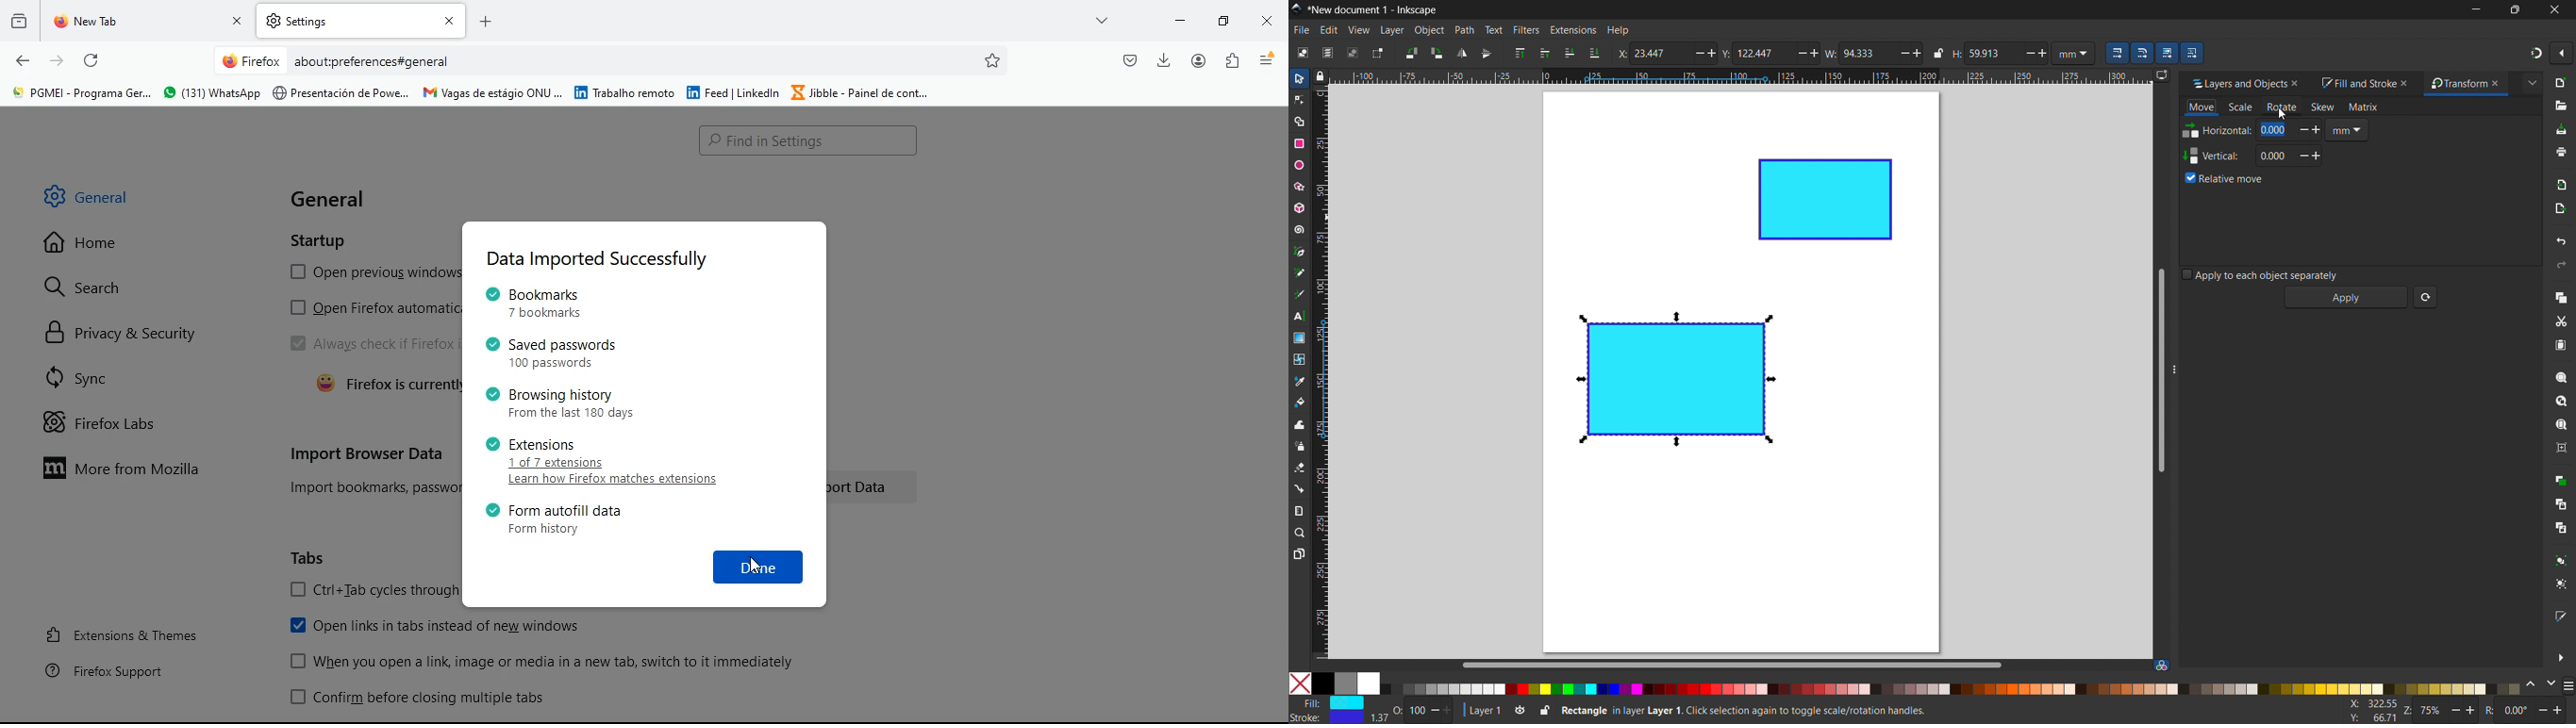  What do you see at coordinates (341, 93) in the screenshot?
I see `Presentacién de Powe...` at bounding box center [341, 93].